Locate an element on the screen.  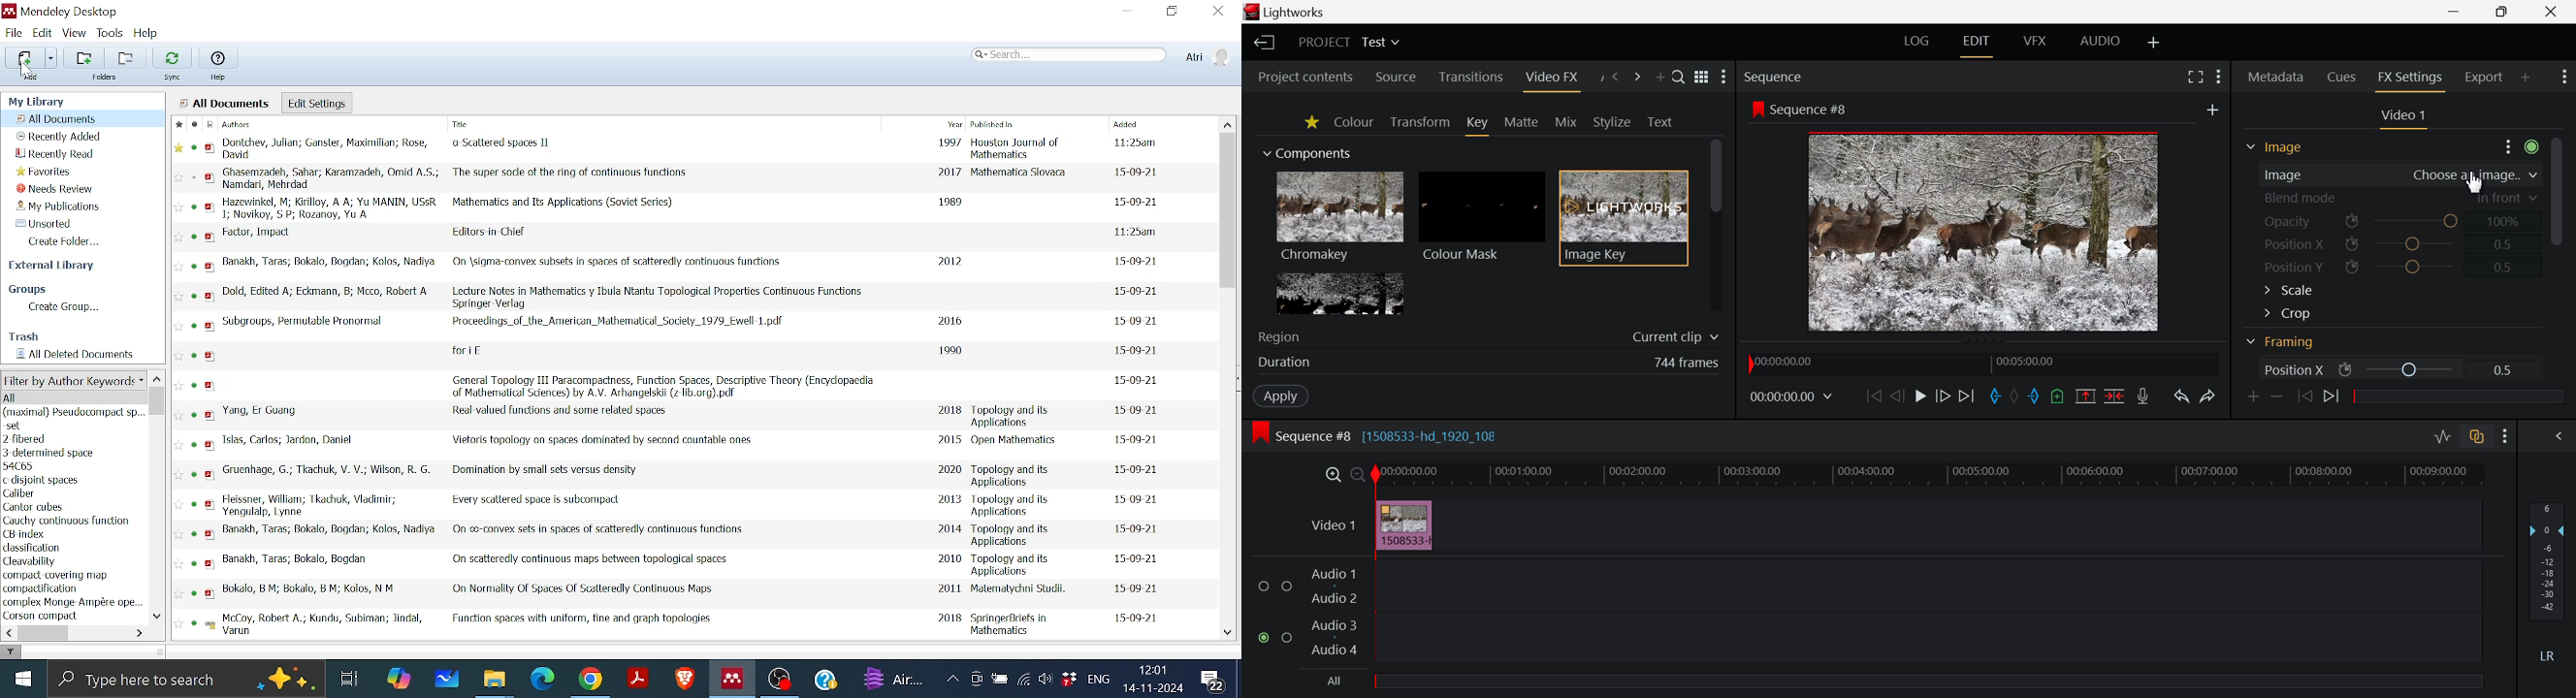
Recently read is located at coordinates (63, 155).